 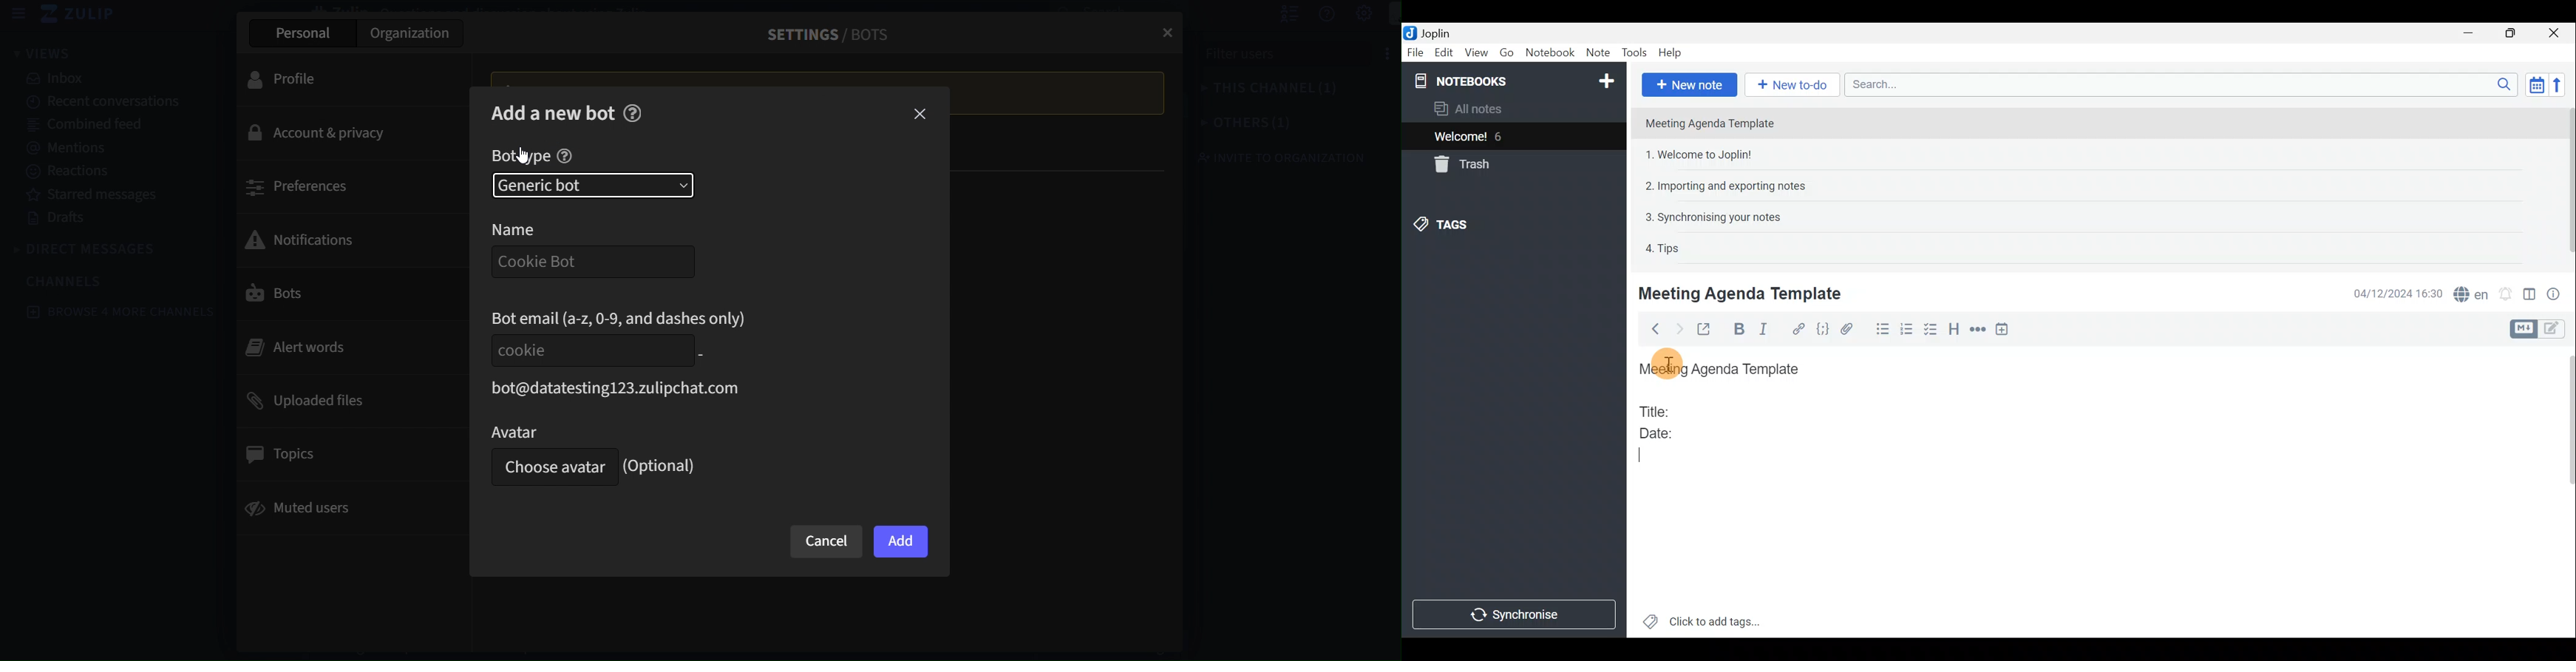 What do you see at coordinates (340, 510) in the screenshot?
I see `muted users` at bounding box center [340, 510].